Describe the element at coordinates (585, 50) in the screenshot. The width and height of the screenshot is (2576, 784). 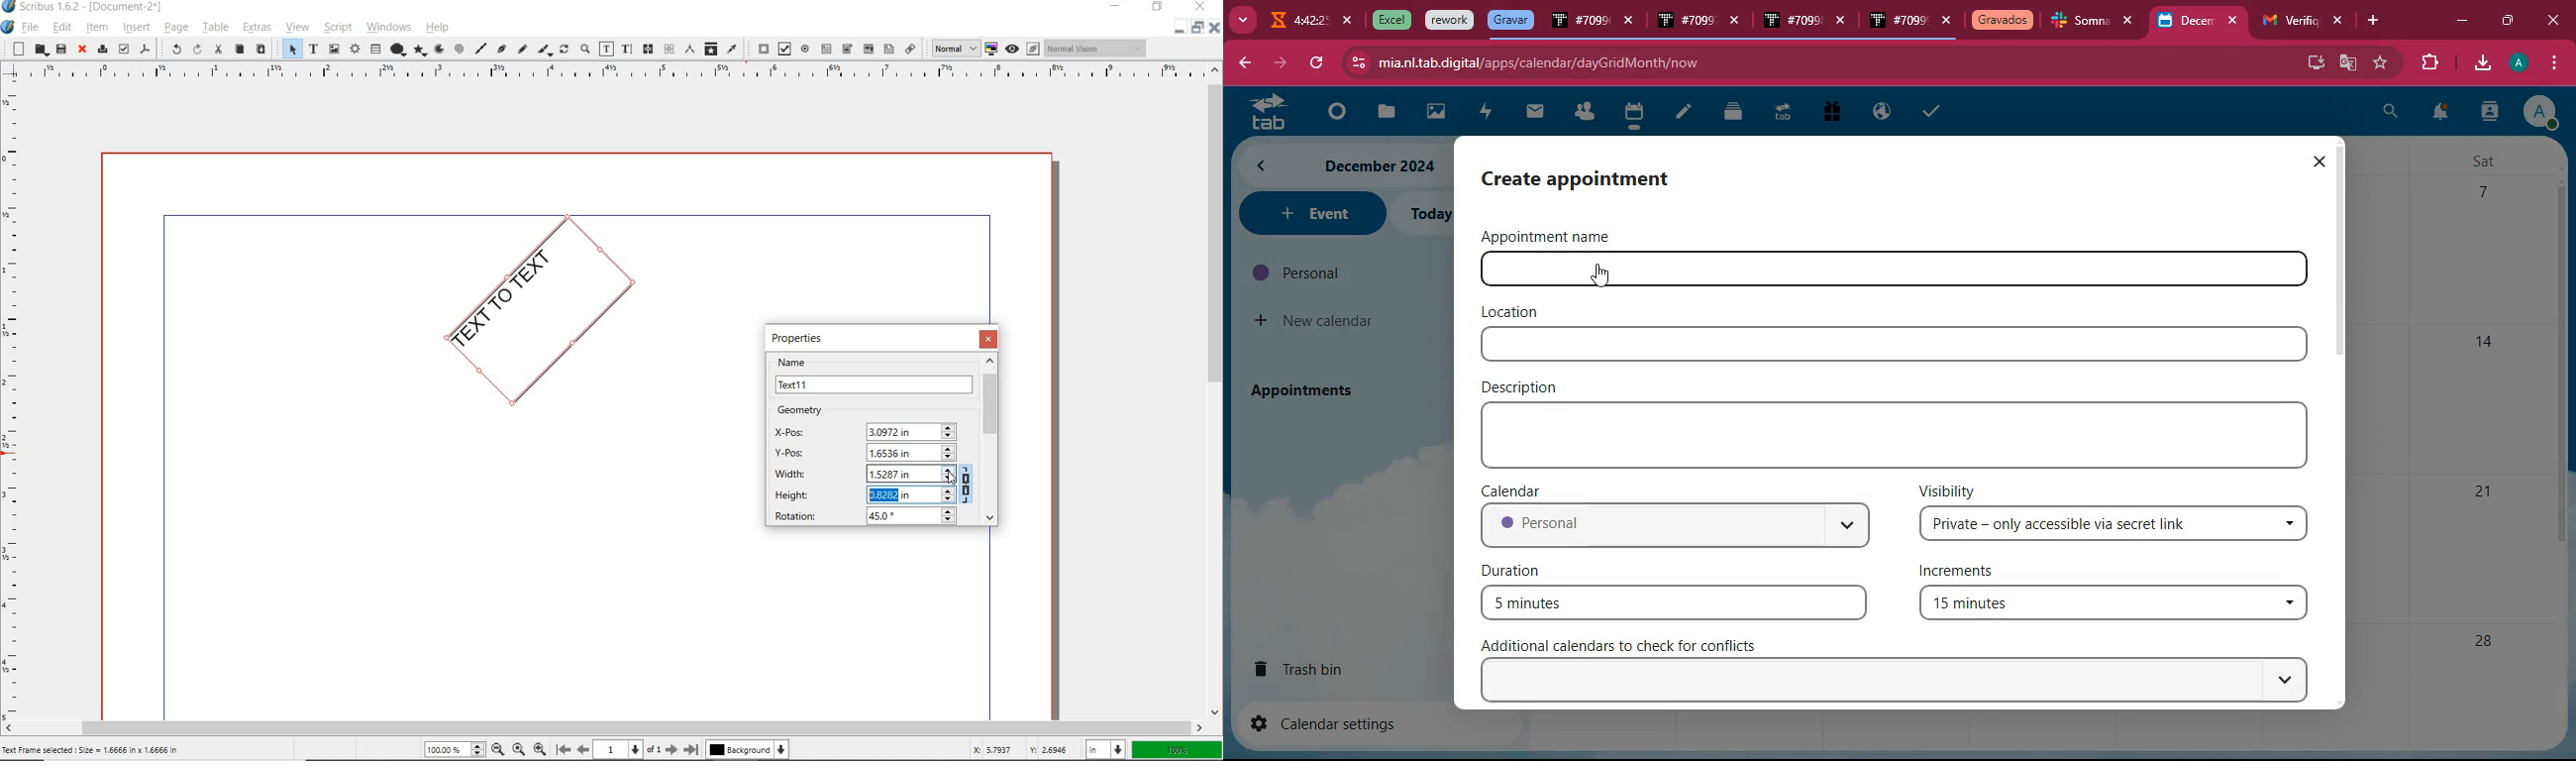
I see `zoom in or zoom out` at that location.